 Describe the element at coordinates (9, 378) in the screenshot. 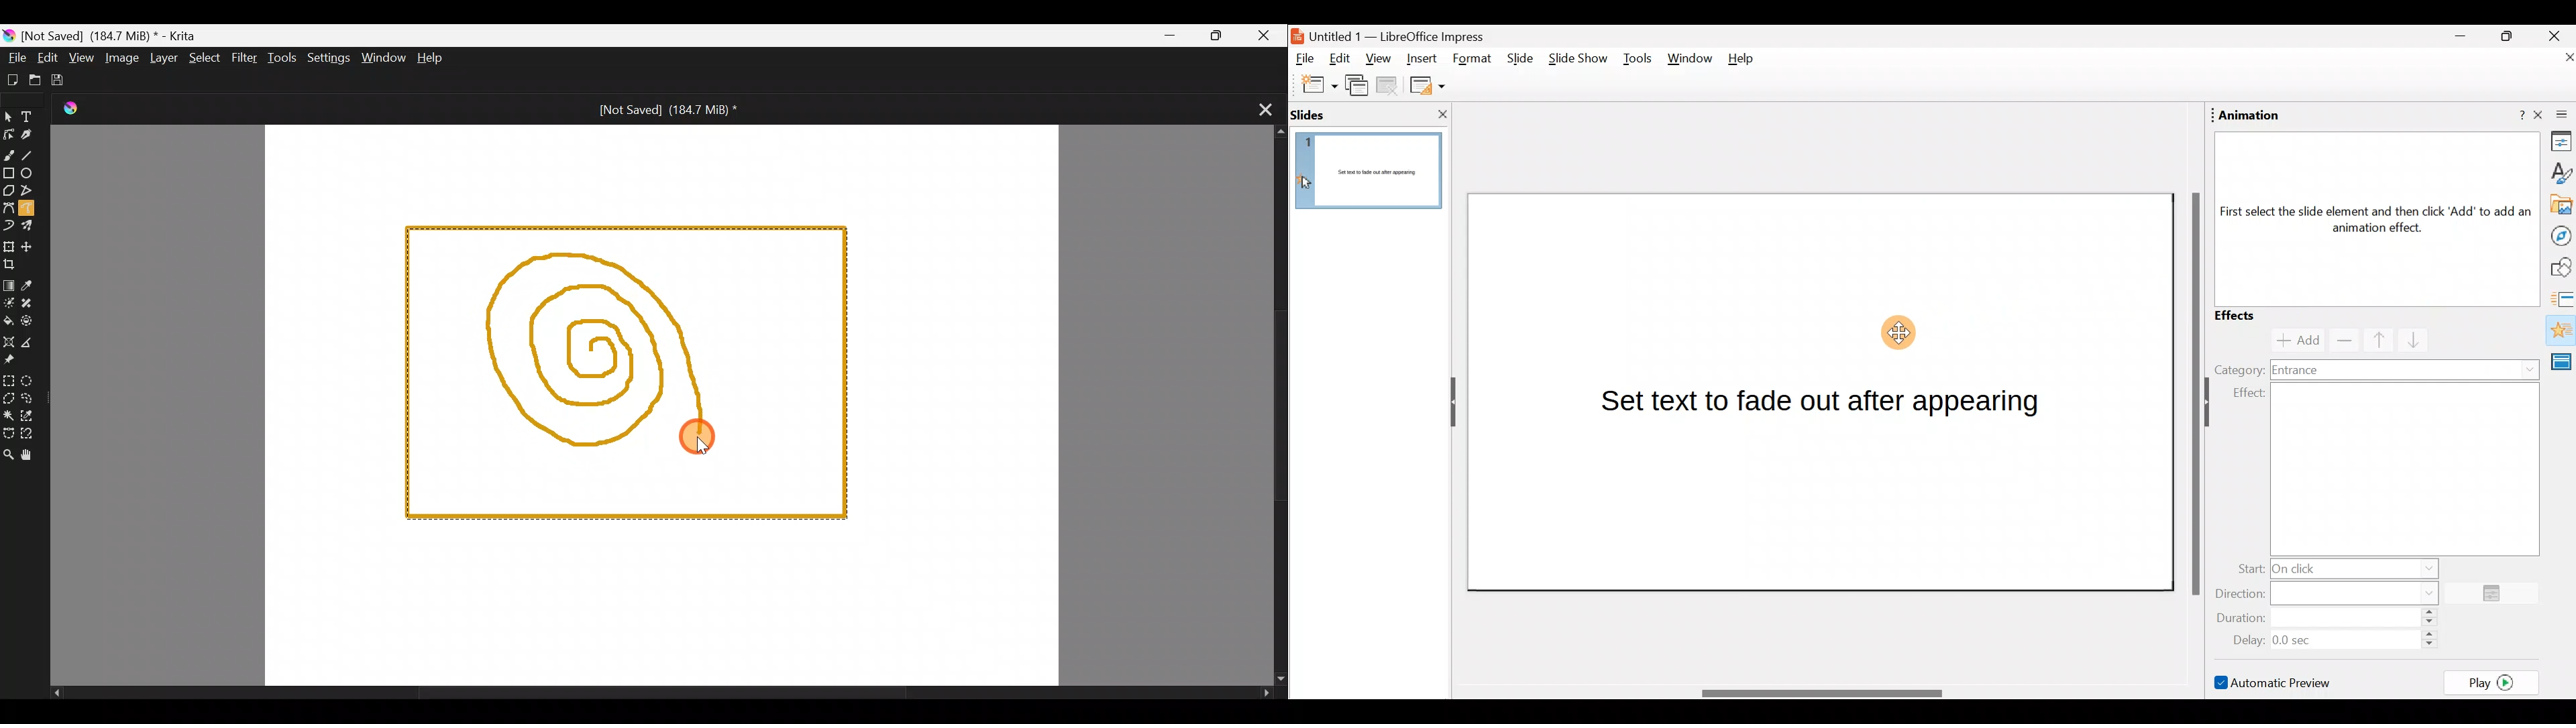

I see `Rectangular selection tool` at that location.